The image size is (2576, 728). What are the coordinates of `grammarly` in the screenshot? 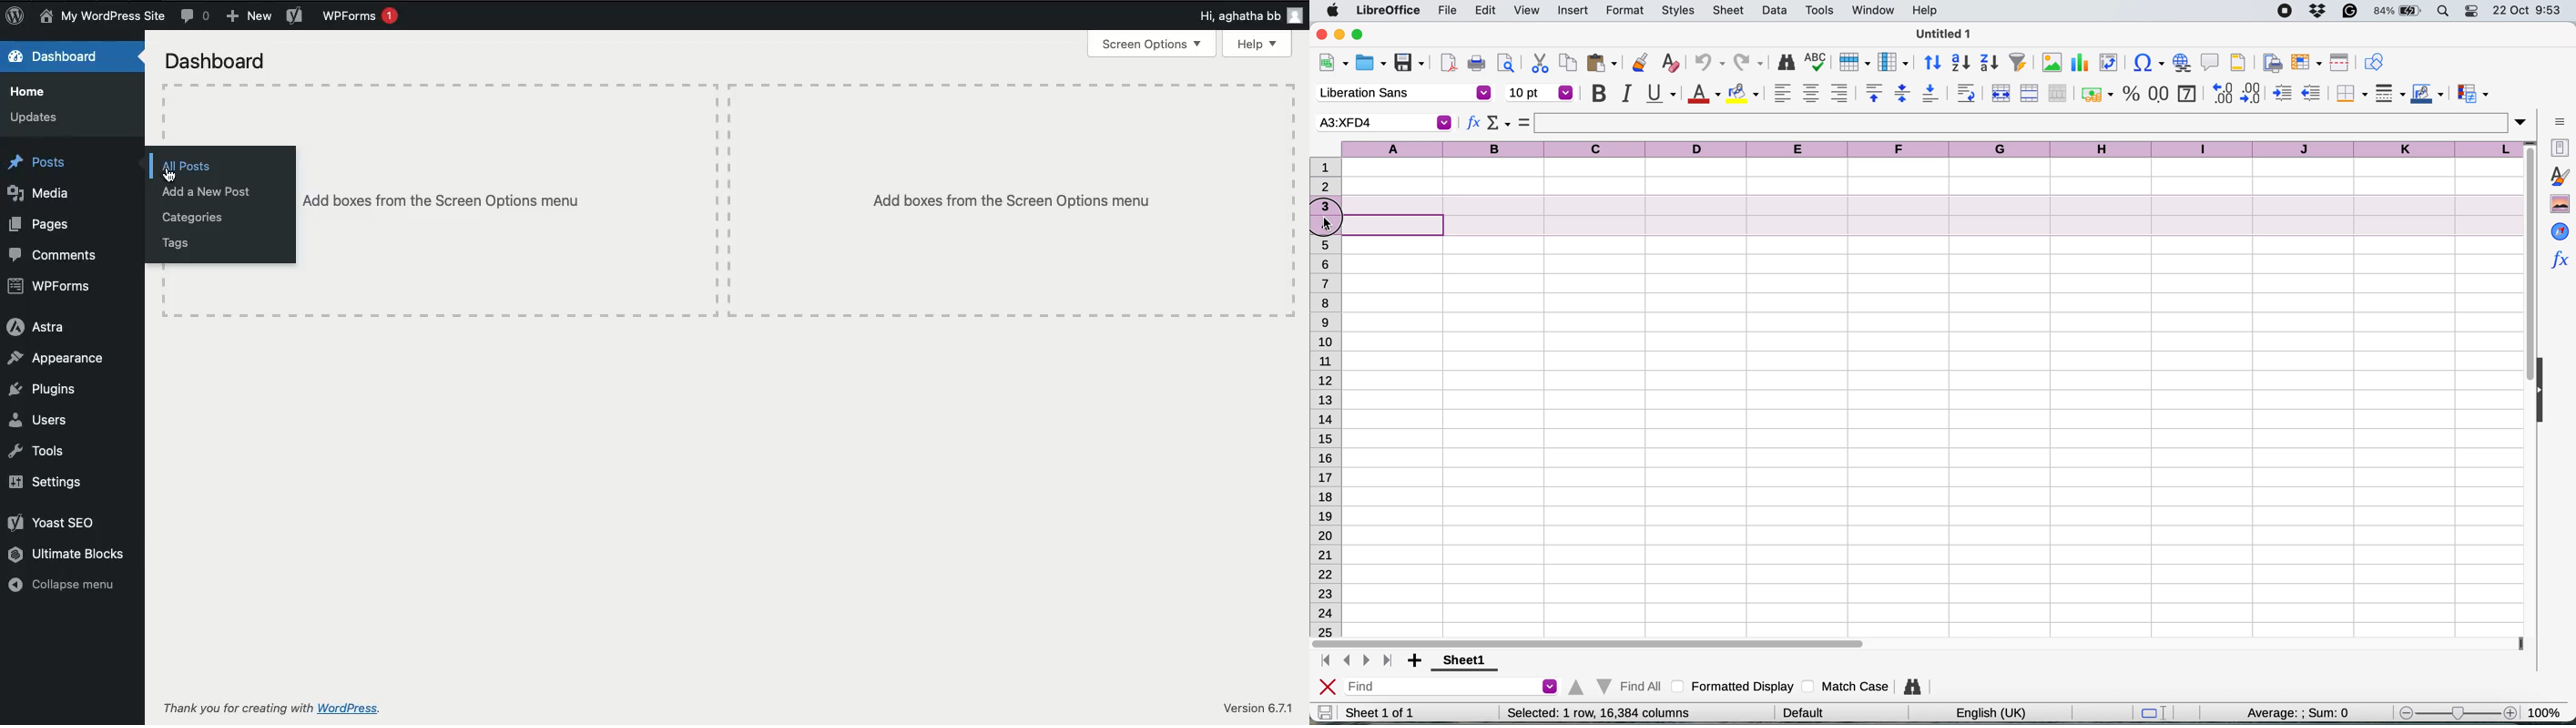 It's located at (2352, 11).